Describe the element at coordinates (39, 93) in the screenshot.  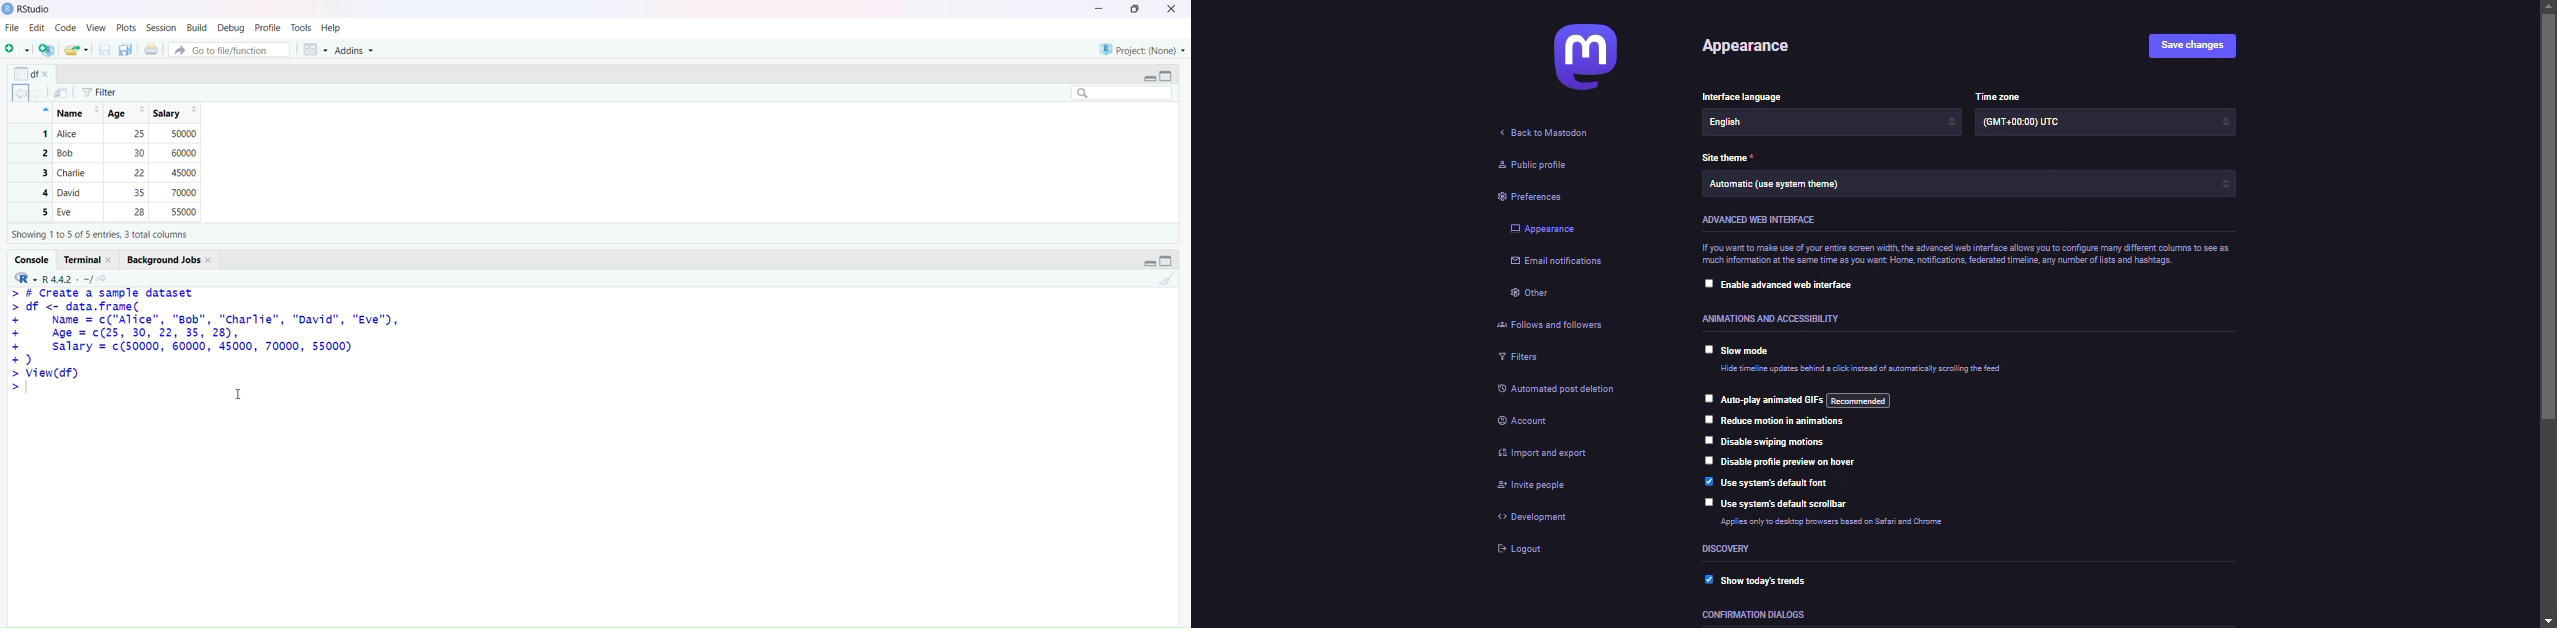
I see `forward` at that location.